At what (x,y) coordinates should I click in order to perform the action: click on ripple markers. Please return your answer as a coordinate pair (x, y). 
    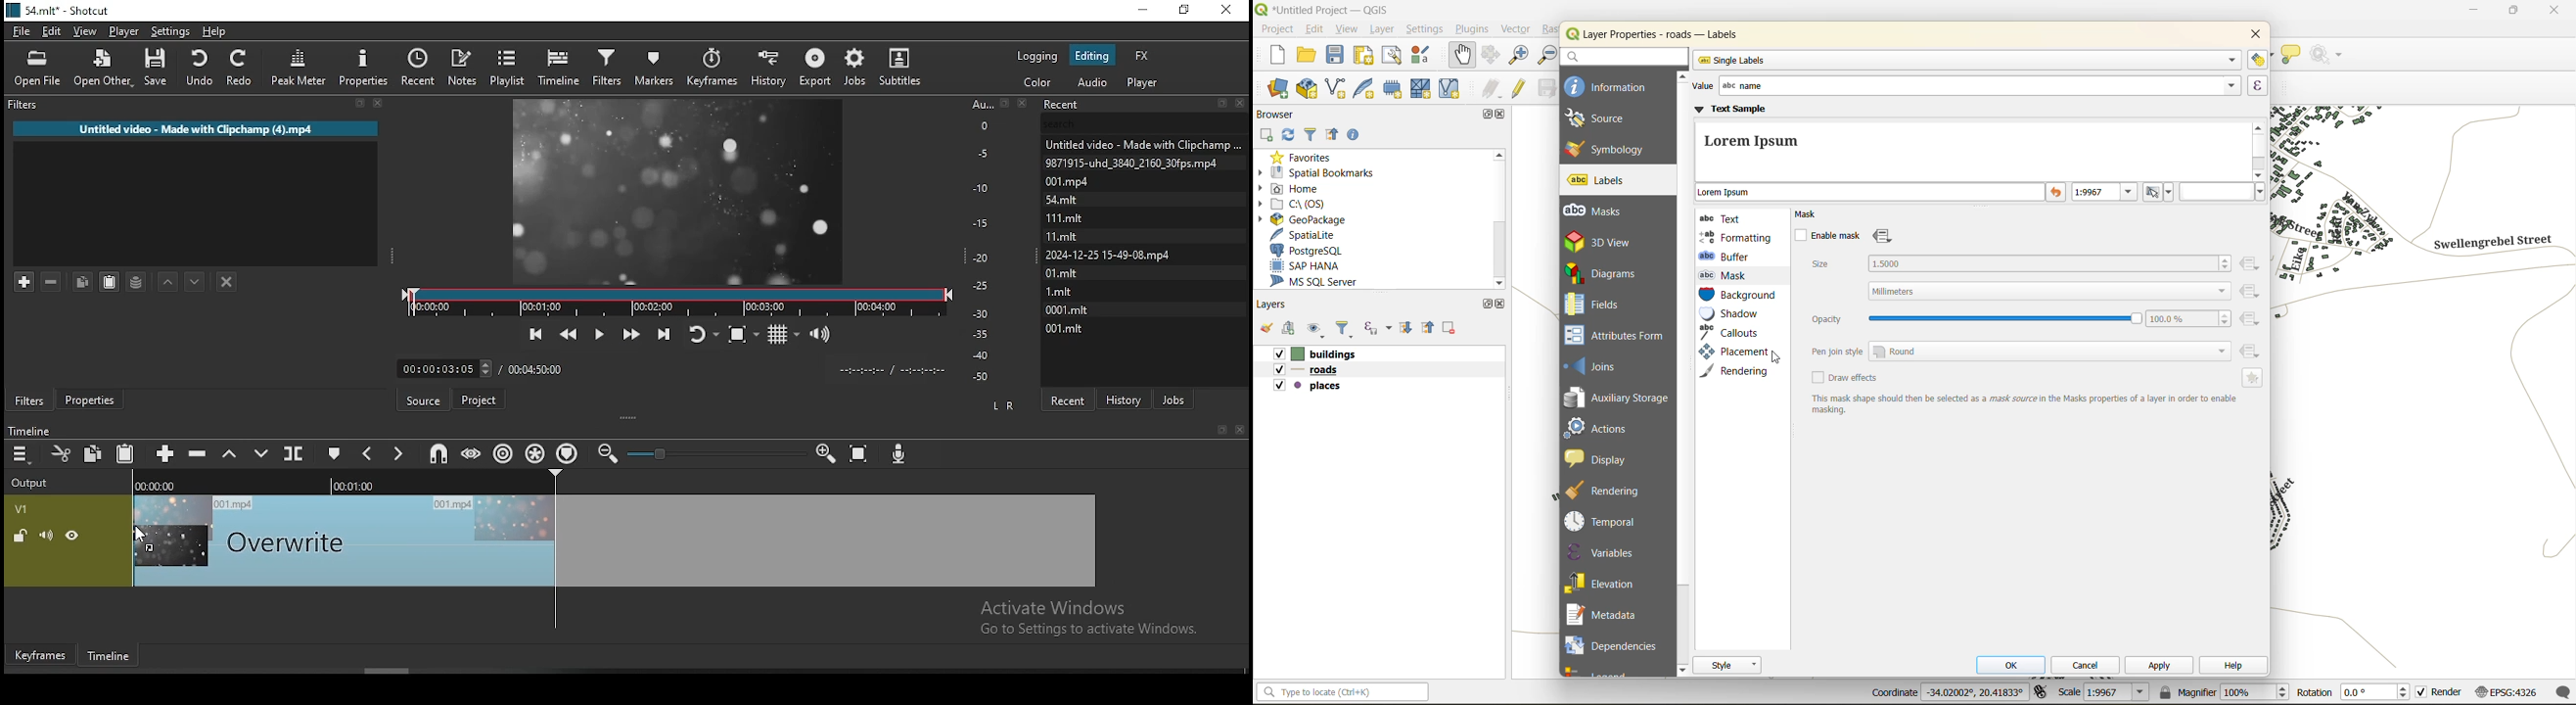
    Looking at the image, I should click on (569, 451).